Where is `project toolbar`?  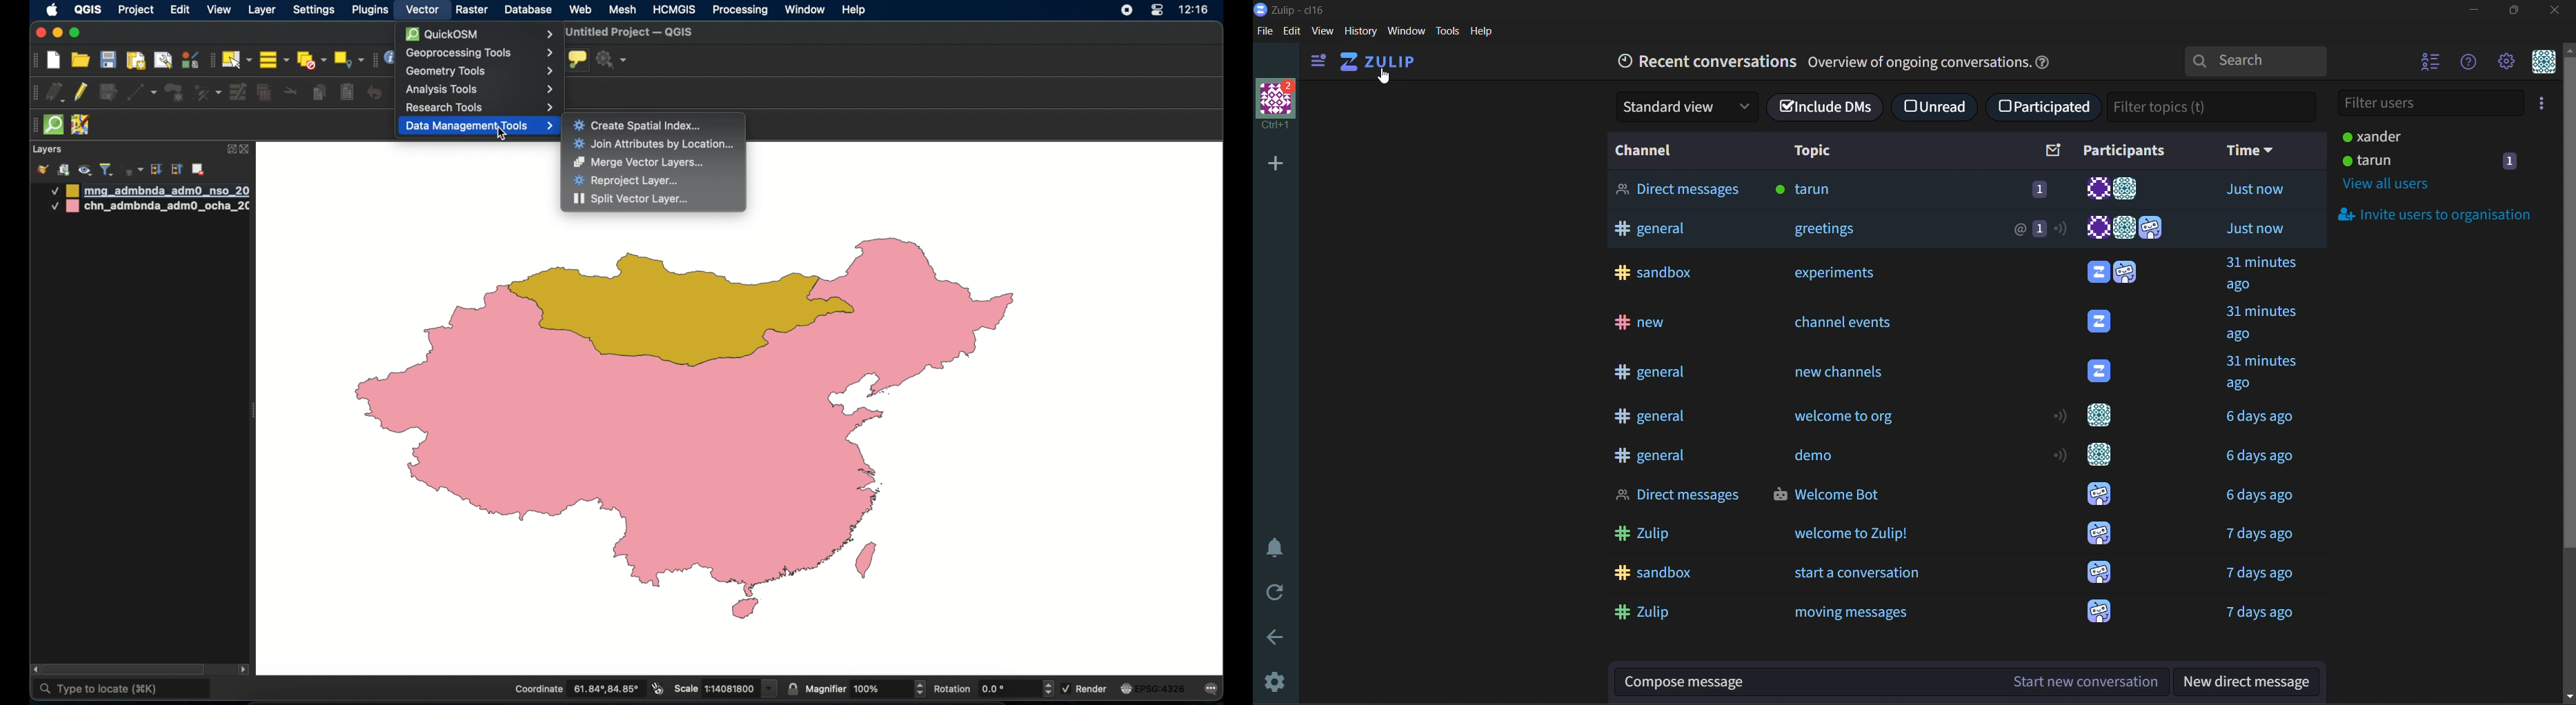
project toolbar is located at coordinates (33, 61).